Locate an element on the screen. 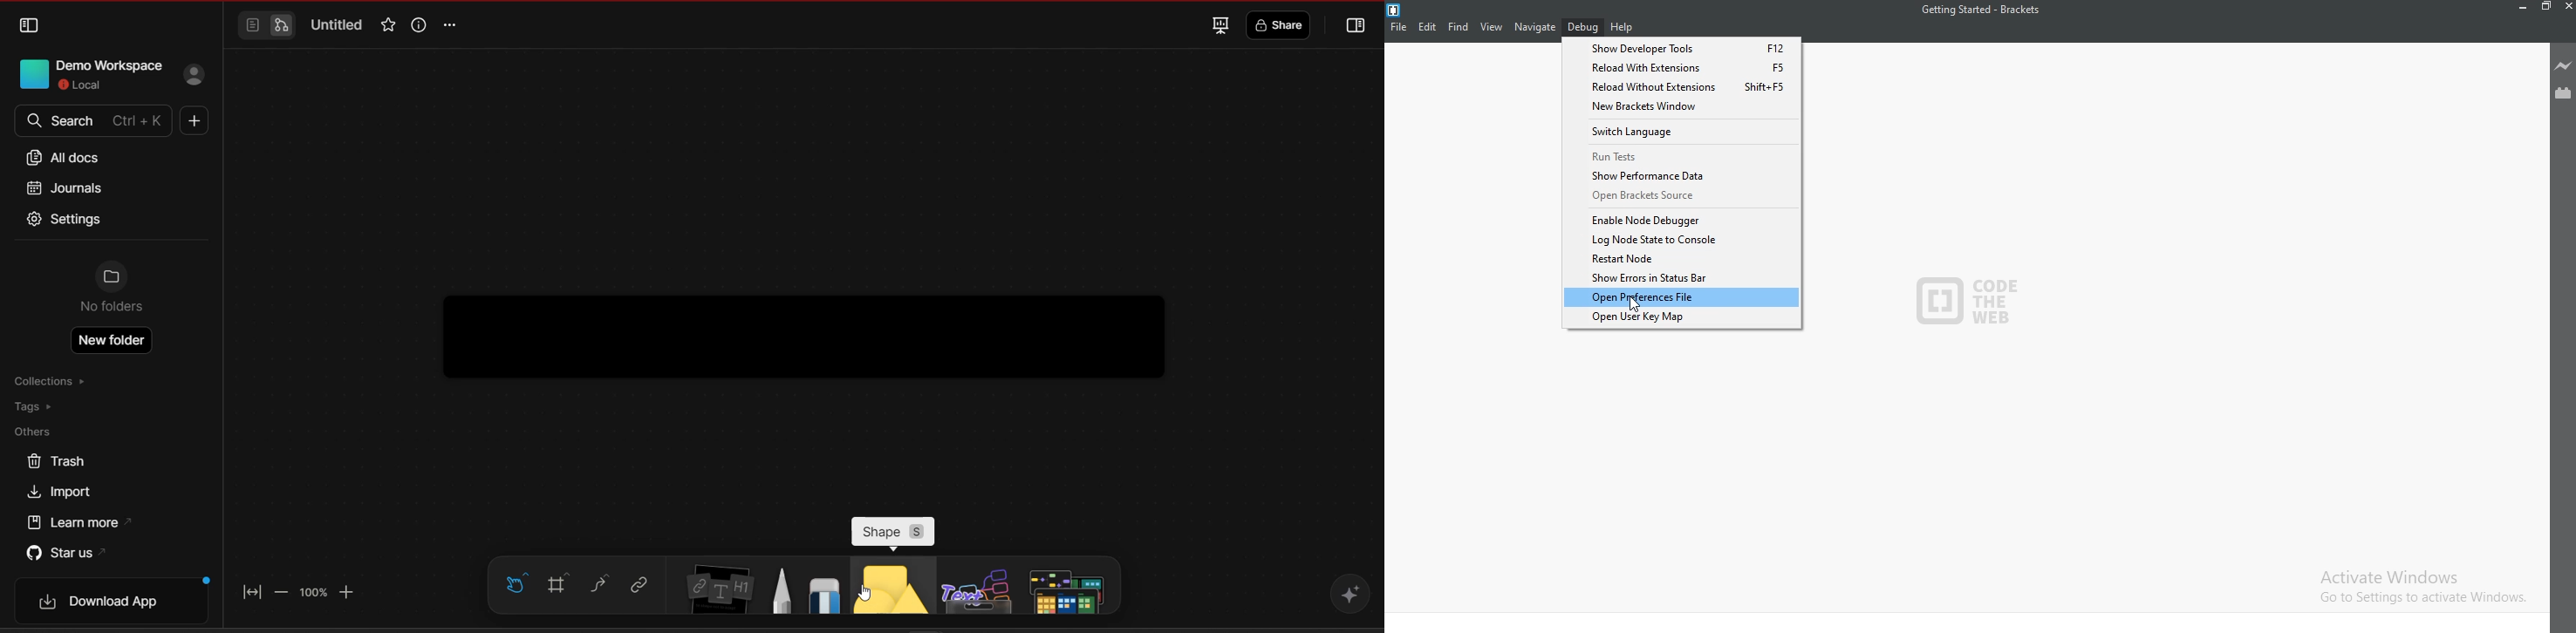 This screenshot has width=2576, height=644. Navigate is located at coordinates (1536, 26).